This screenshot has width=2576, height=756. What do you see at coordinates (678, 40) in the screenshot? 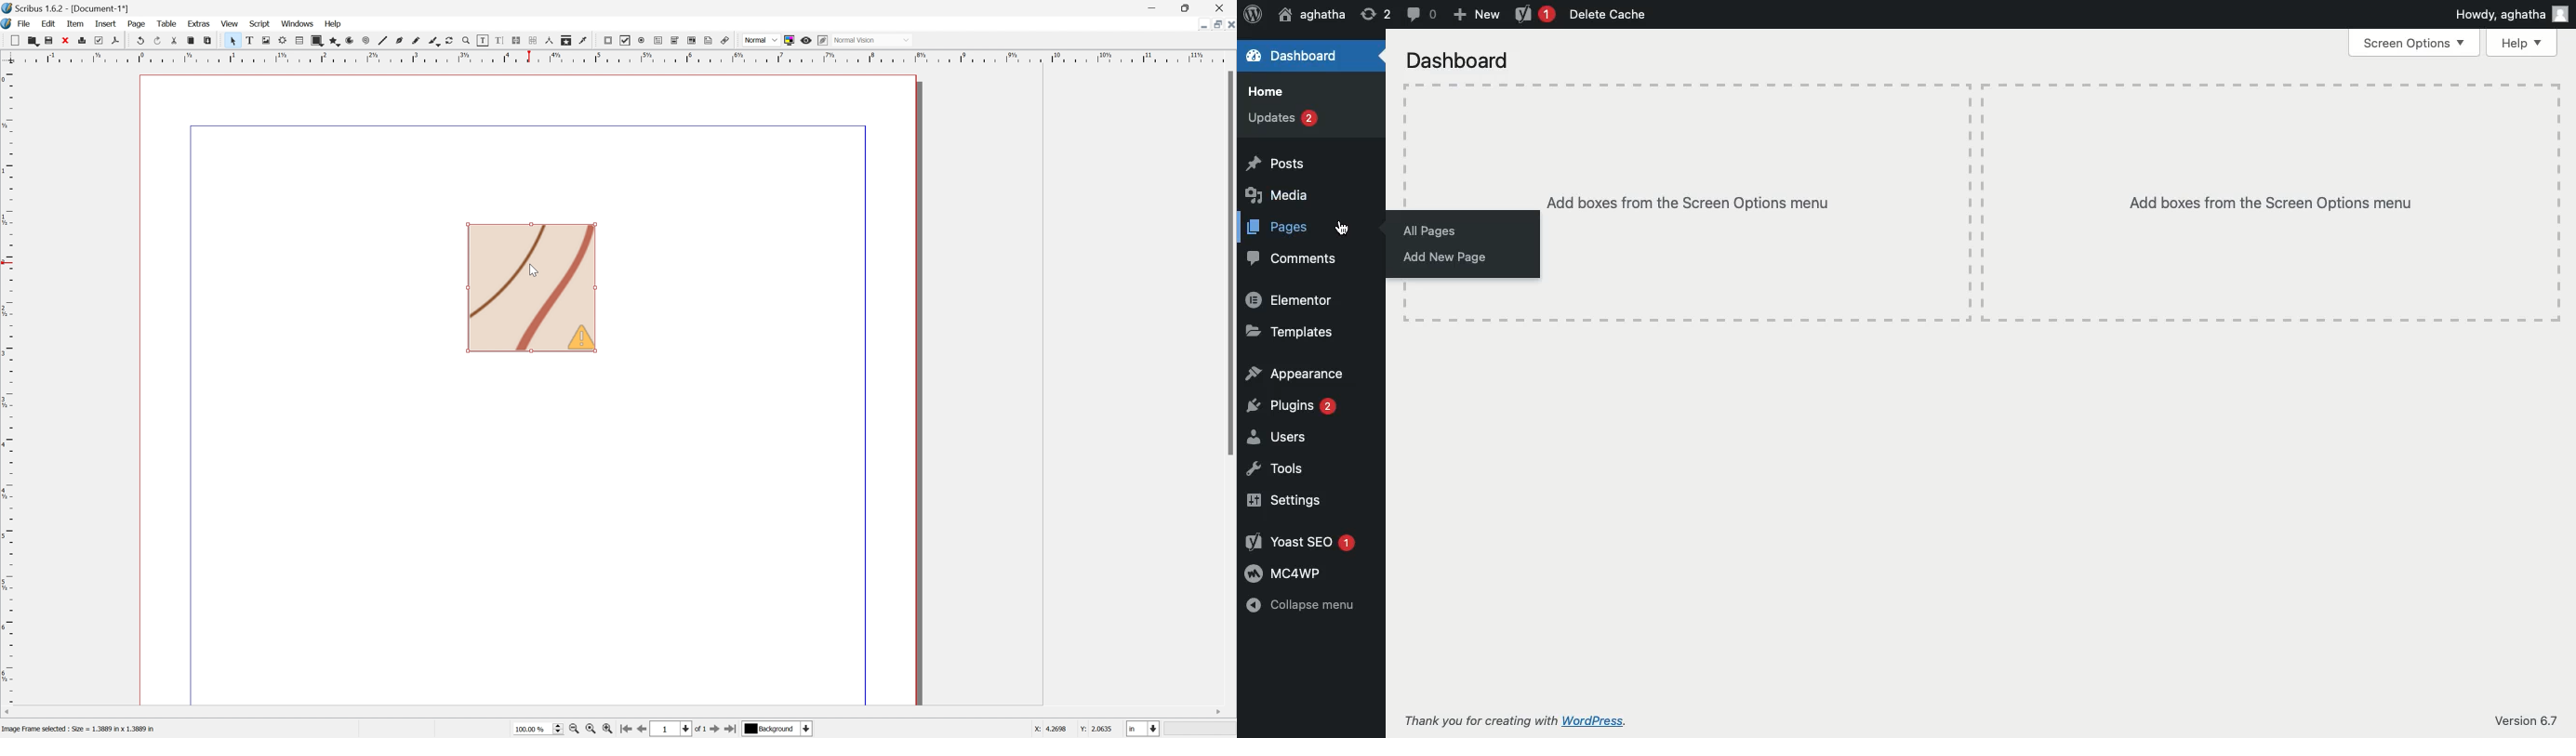
I see `PDF combo box` at bounding box center [678, 40].